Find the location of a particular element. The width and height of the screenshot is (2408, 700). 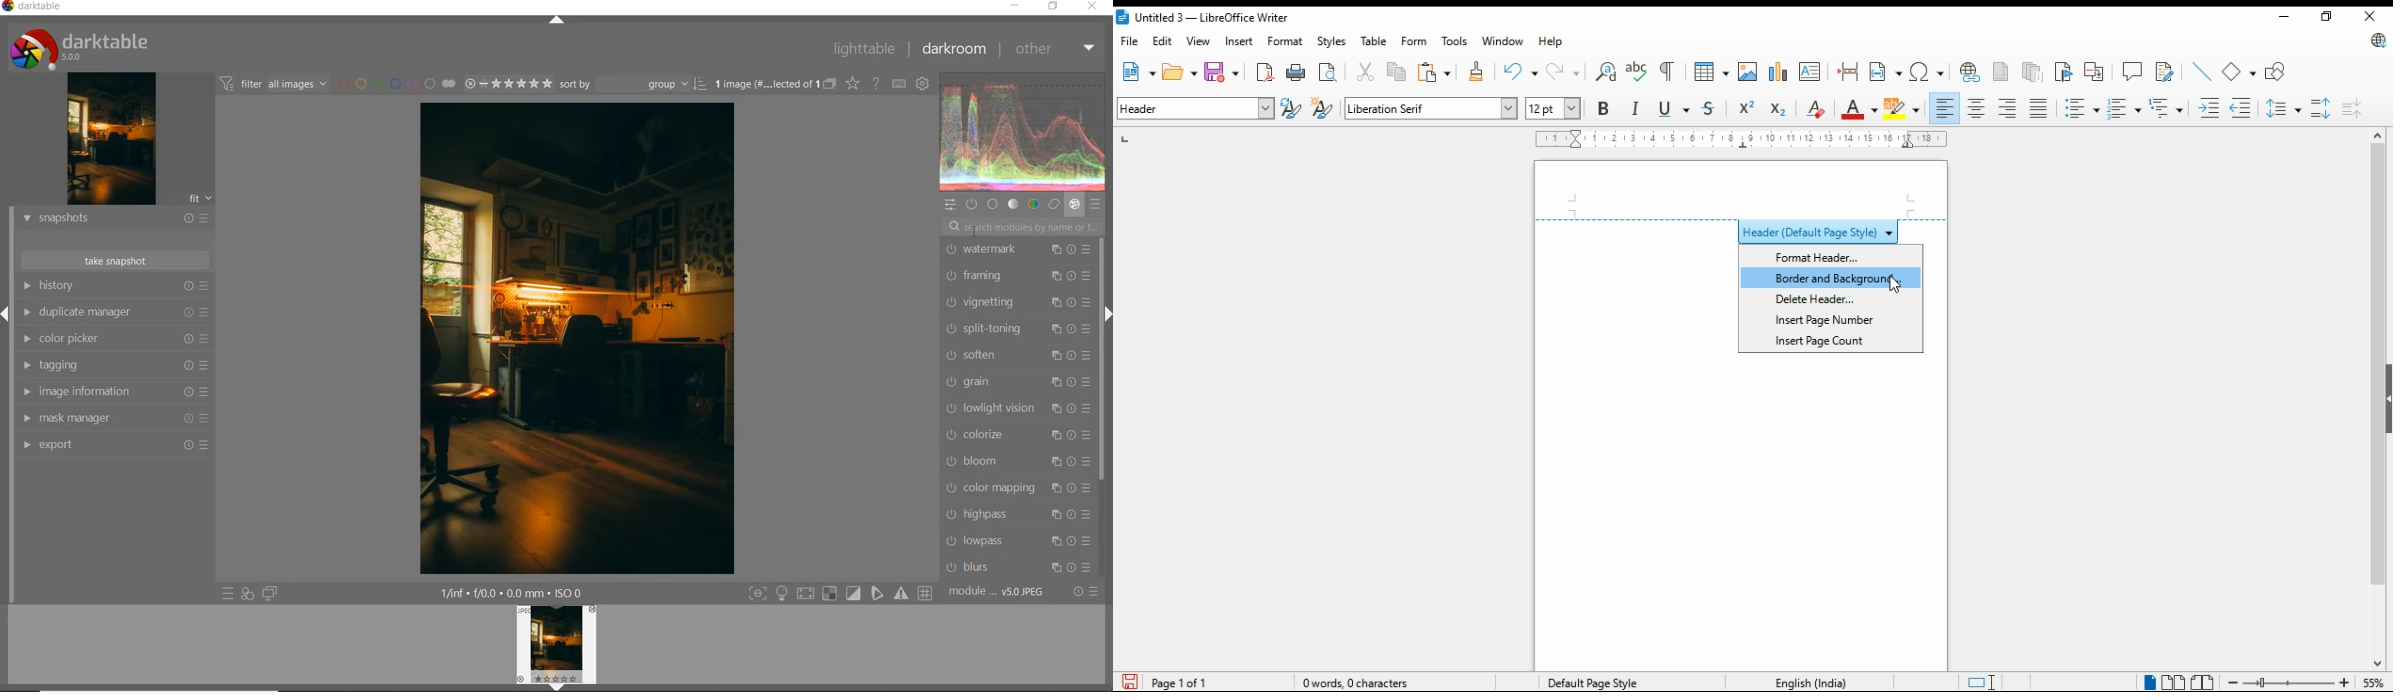

font color is located at coordinates (1861, 109).